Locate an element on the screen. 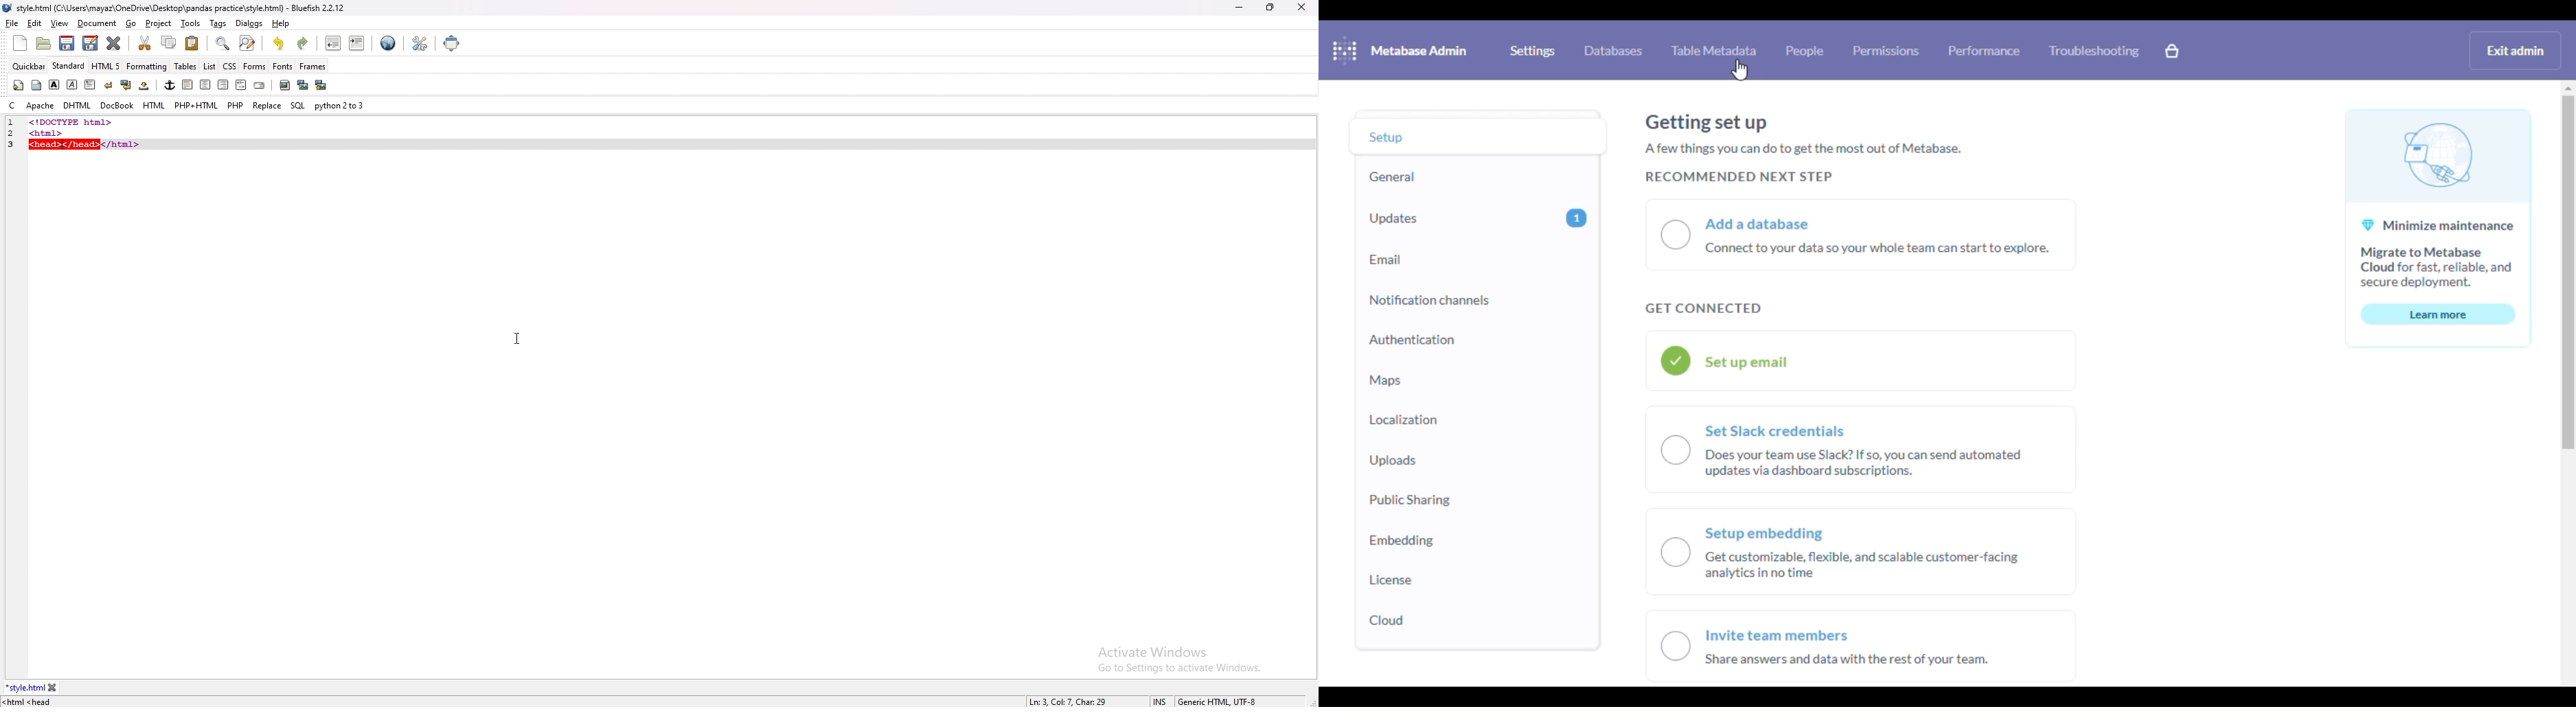 The image size is (2576, 728). exit admin is located at coordinates (2516, 50).